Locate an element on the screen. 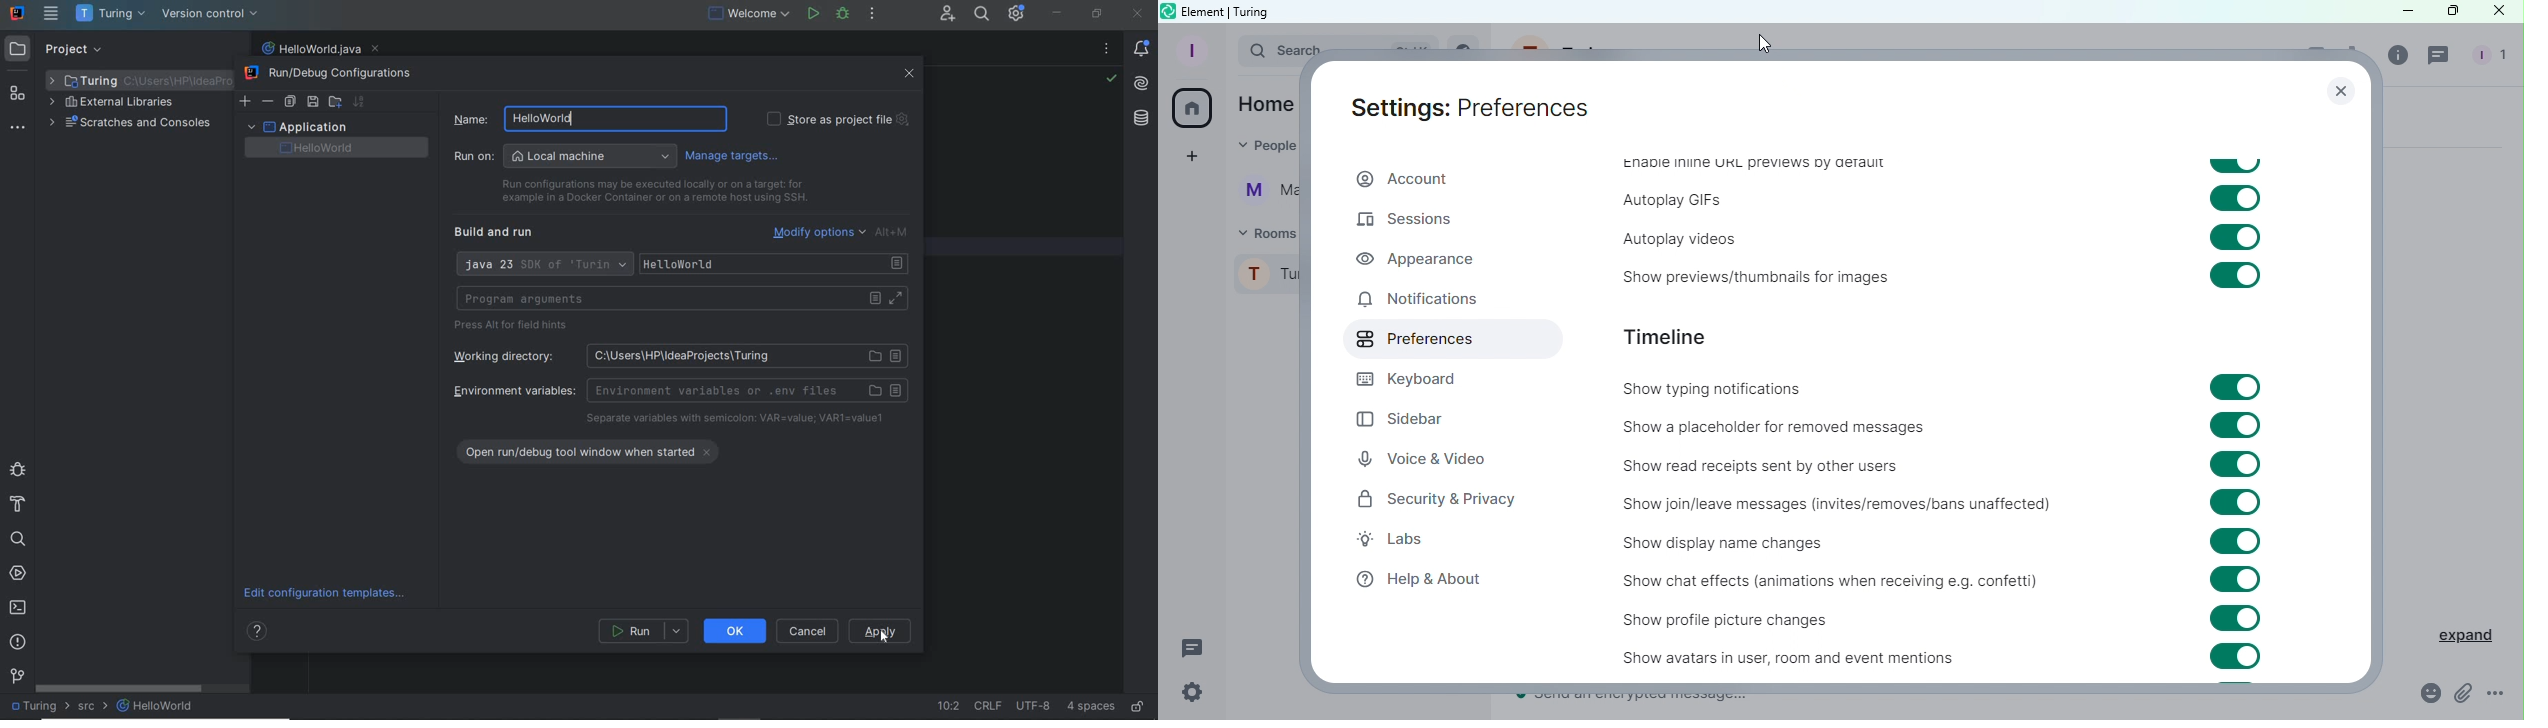  Toggle is located at coordinates (2238, 463).